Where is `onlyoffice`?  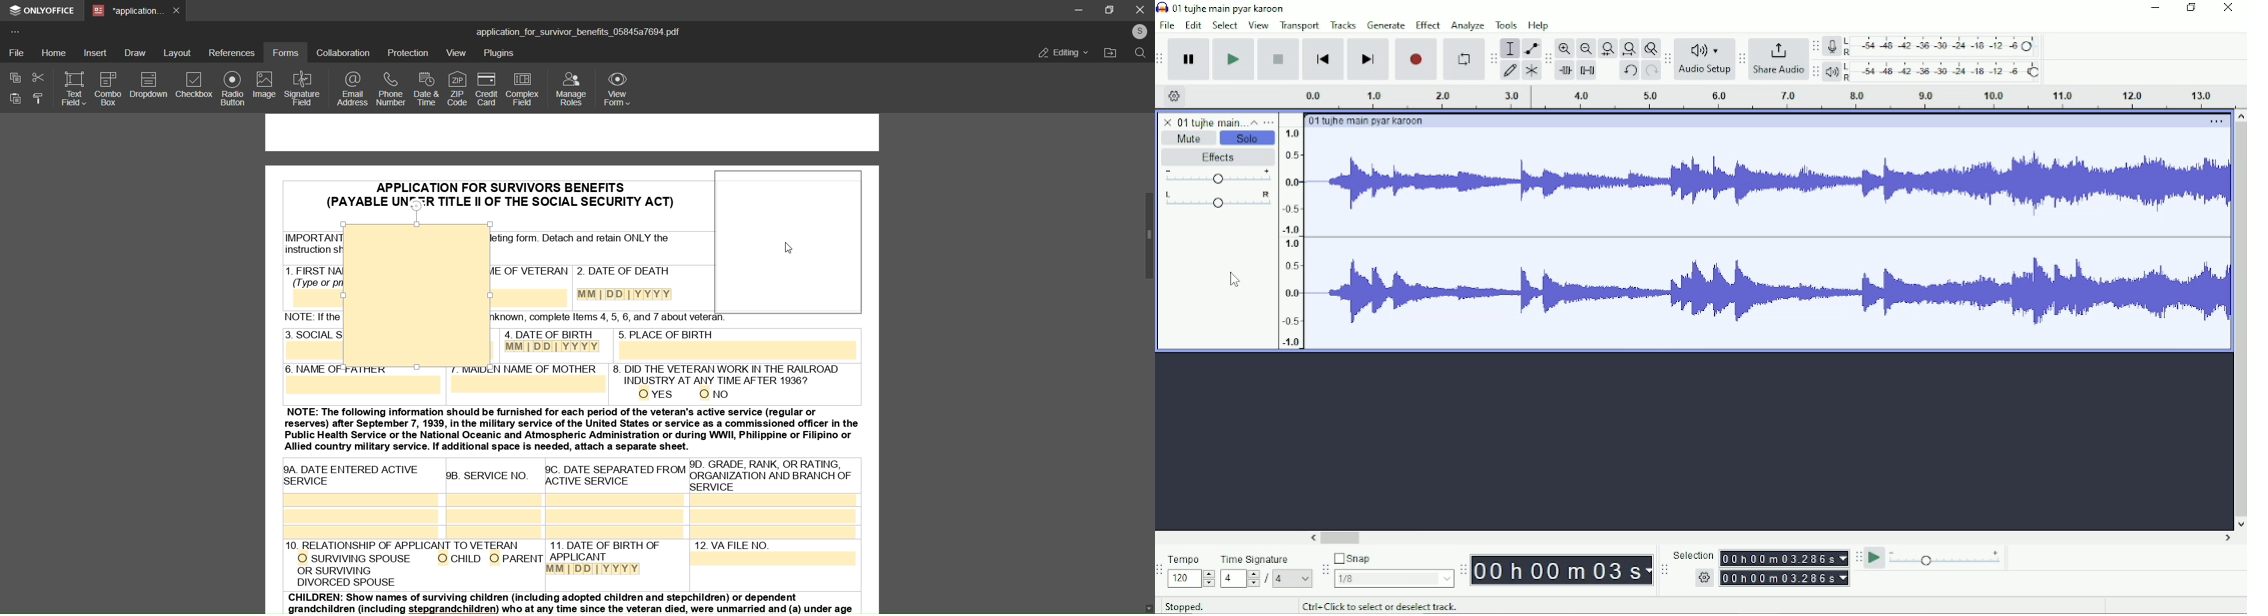
onlyoffice is located at coordinates (43, 12).